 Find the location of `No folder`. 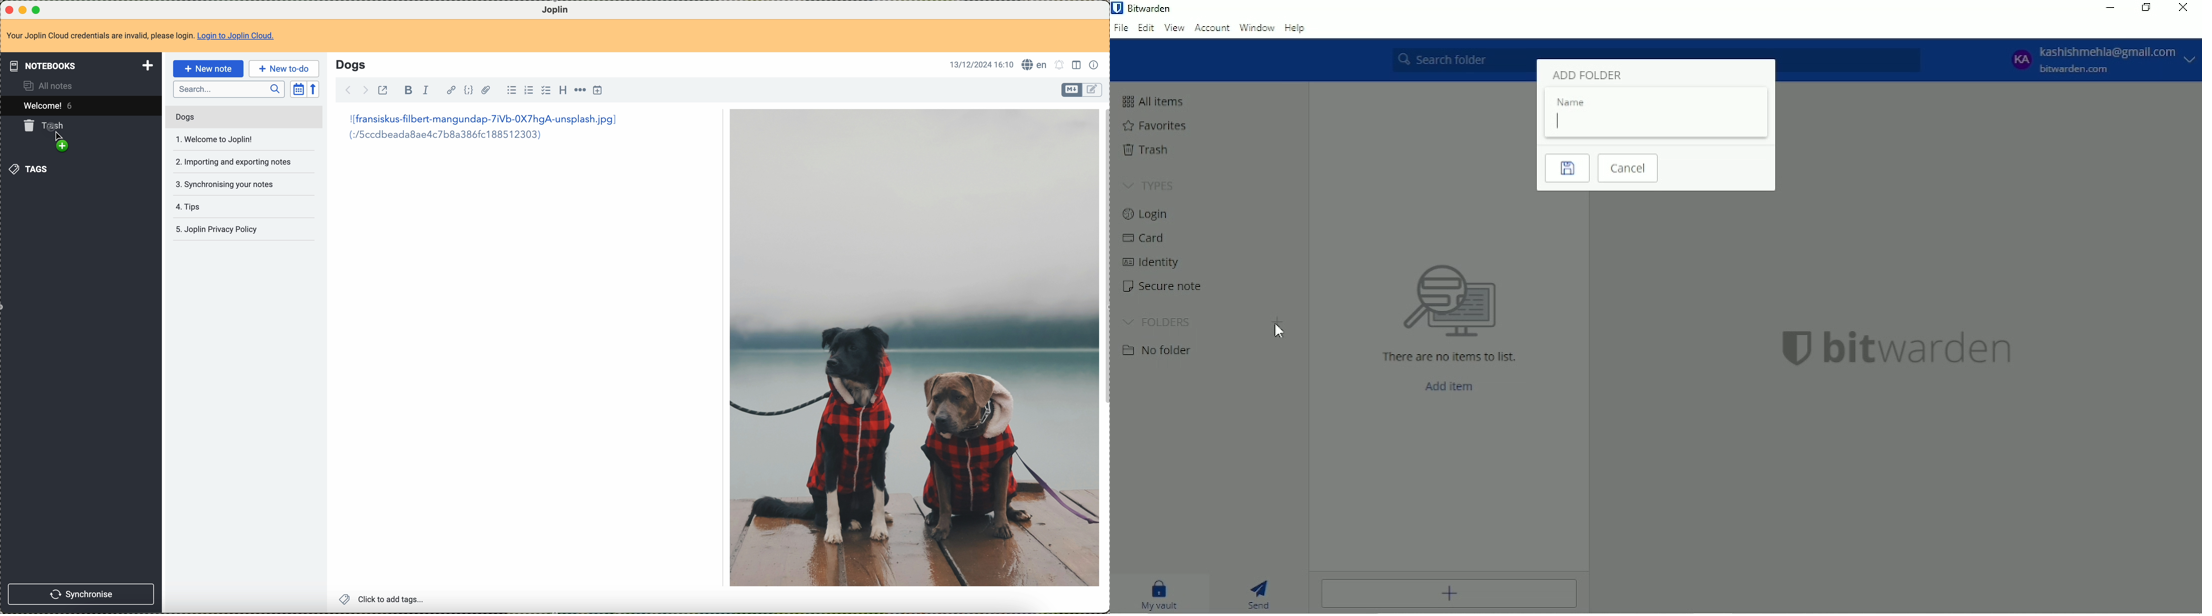

No folder is located at coordinates (1160, 350).